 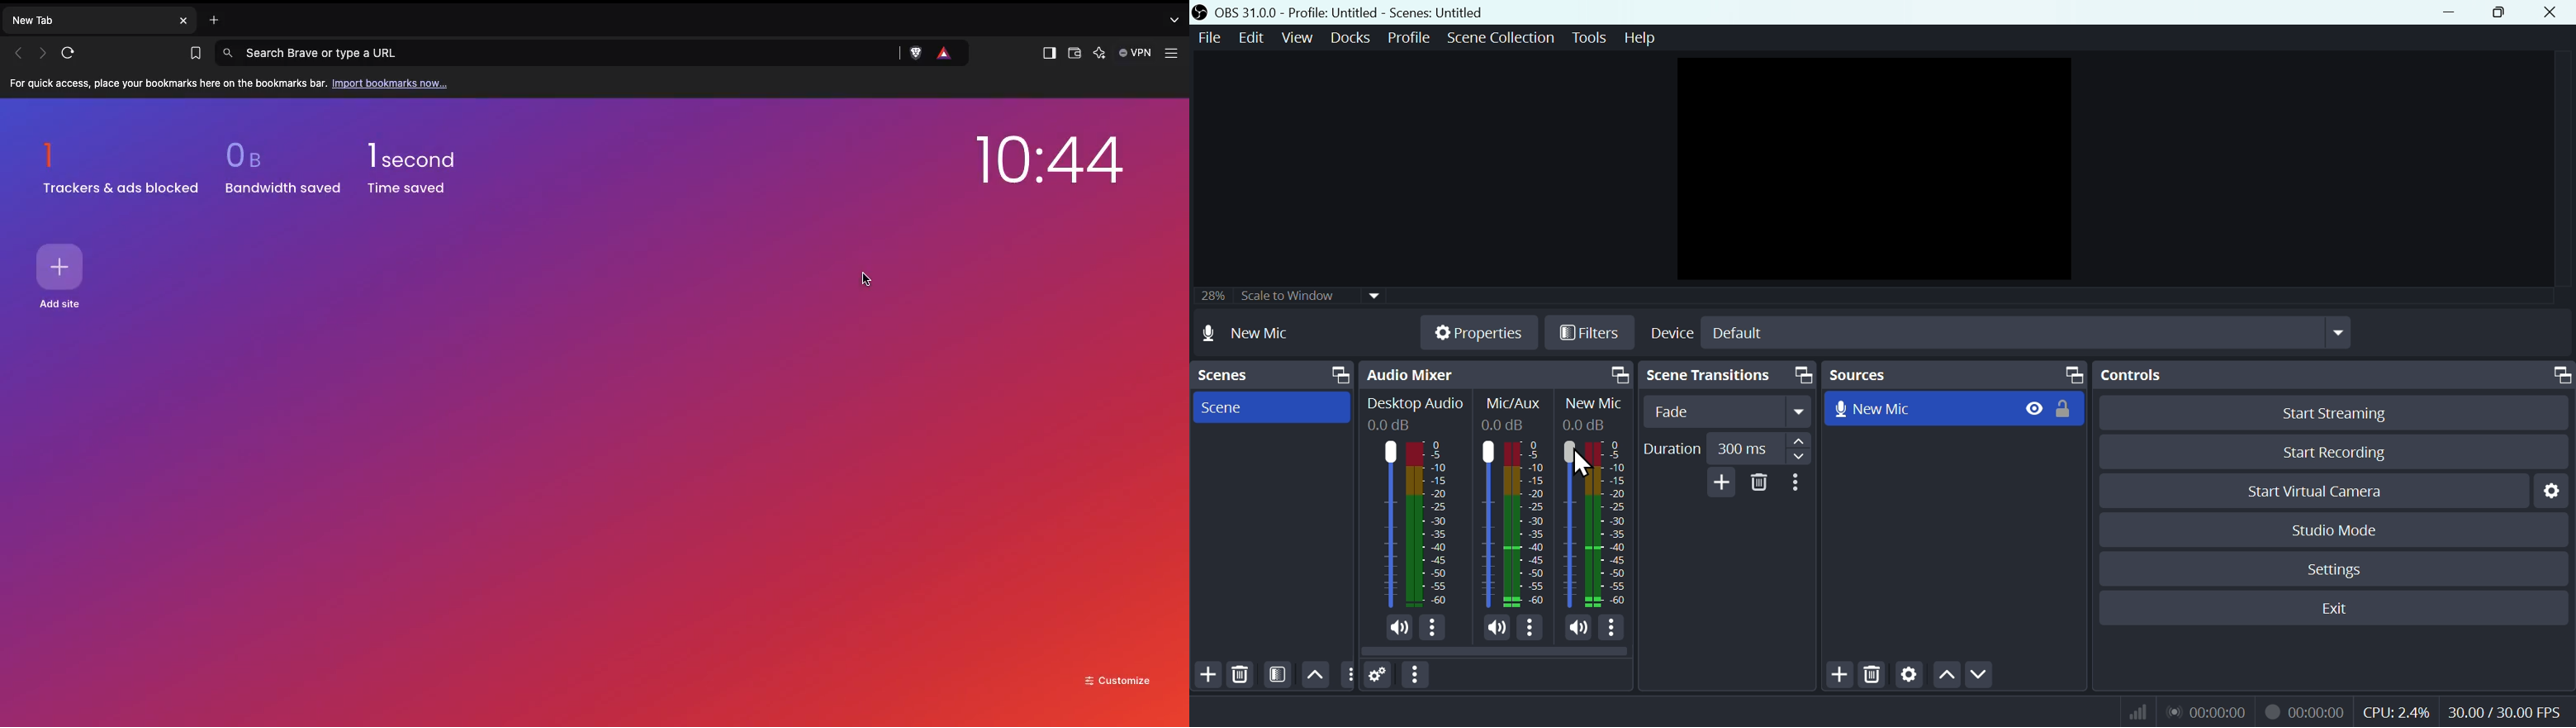 What do you see at coordinates (1415, 405) in the screenshot?
I see `Desktop Audio` at bounding box center [1415, 405].